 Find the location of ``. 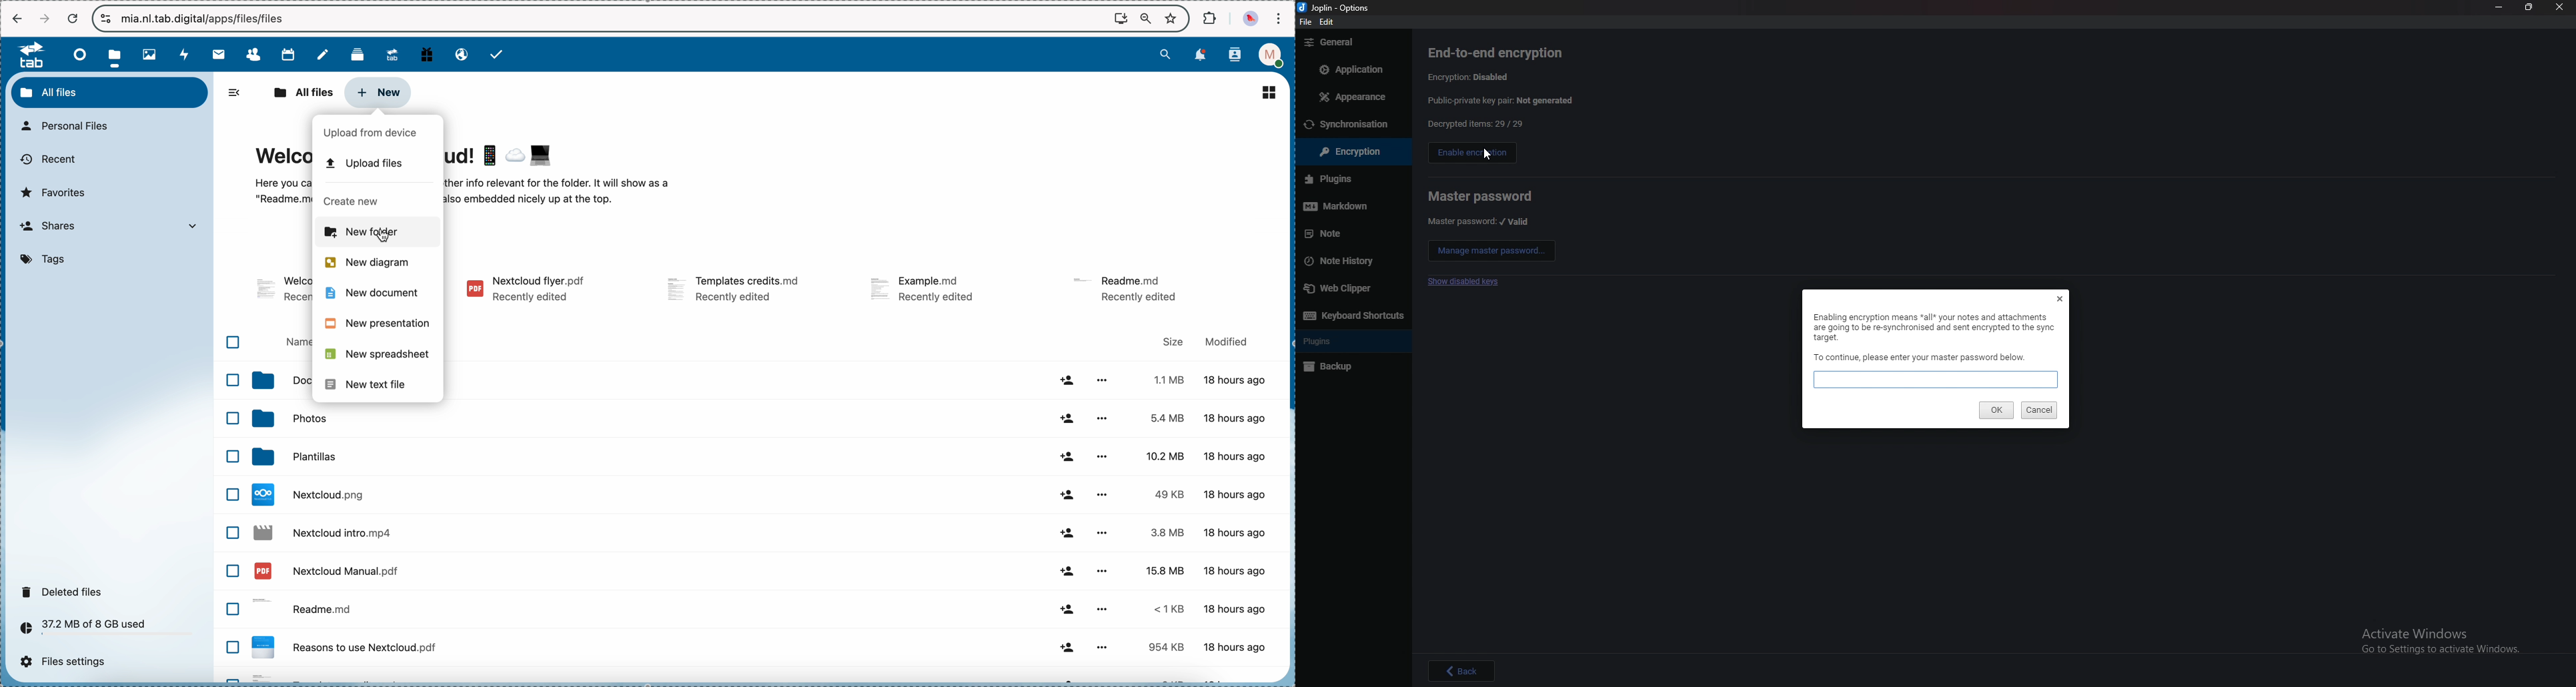

 is located at coordinates (1342, 291).